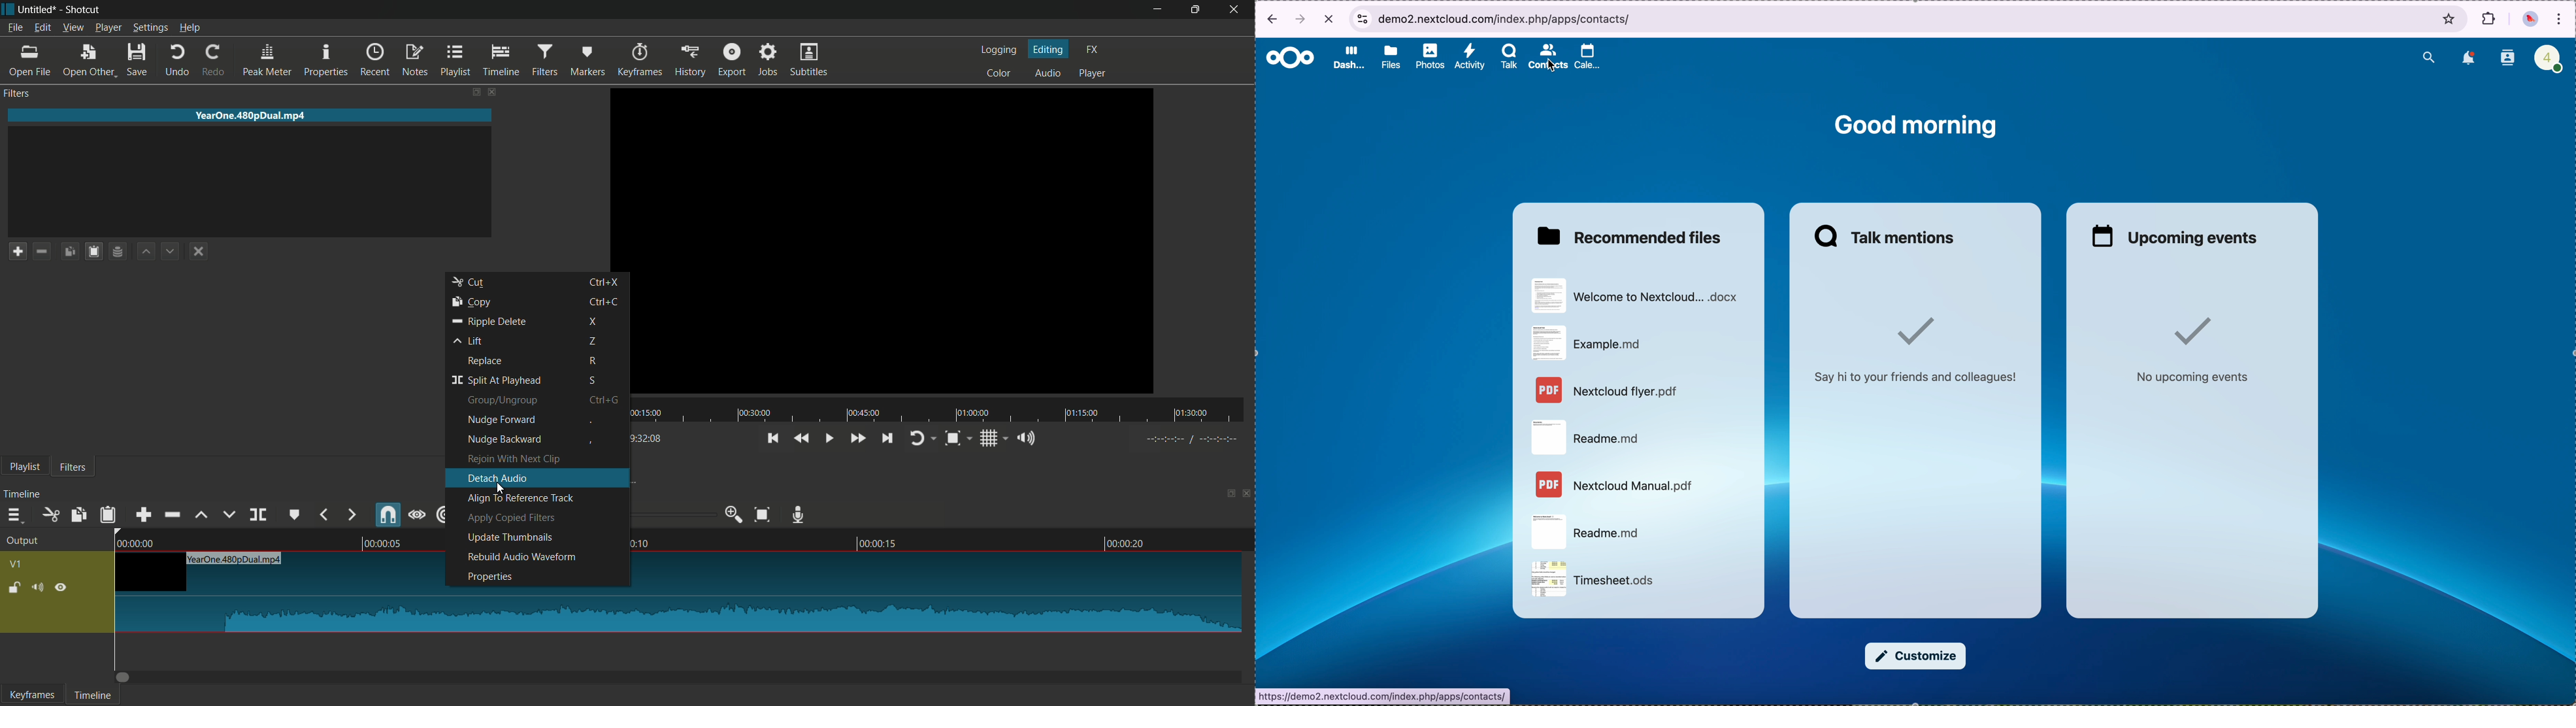  Describe the element at coordinates (1288, 57) in the screenshot. I see `Nextcloud logo` at that location.